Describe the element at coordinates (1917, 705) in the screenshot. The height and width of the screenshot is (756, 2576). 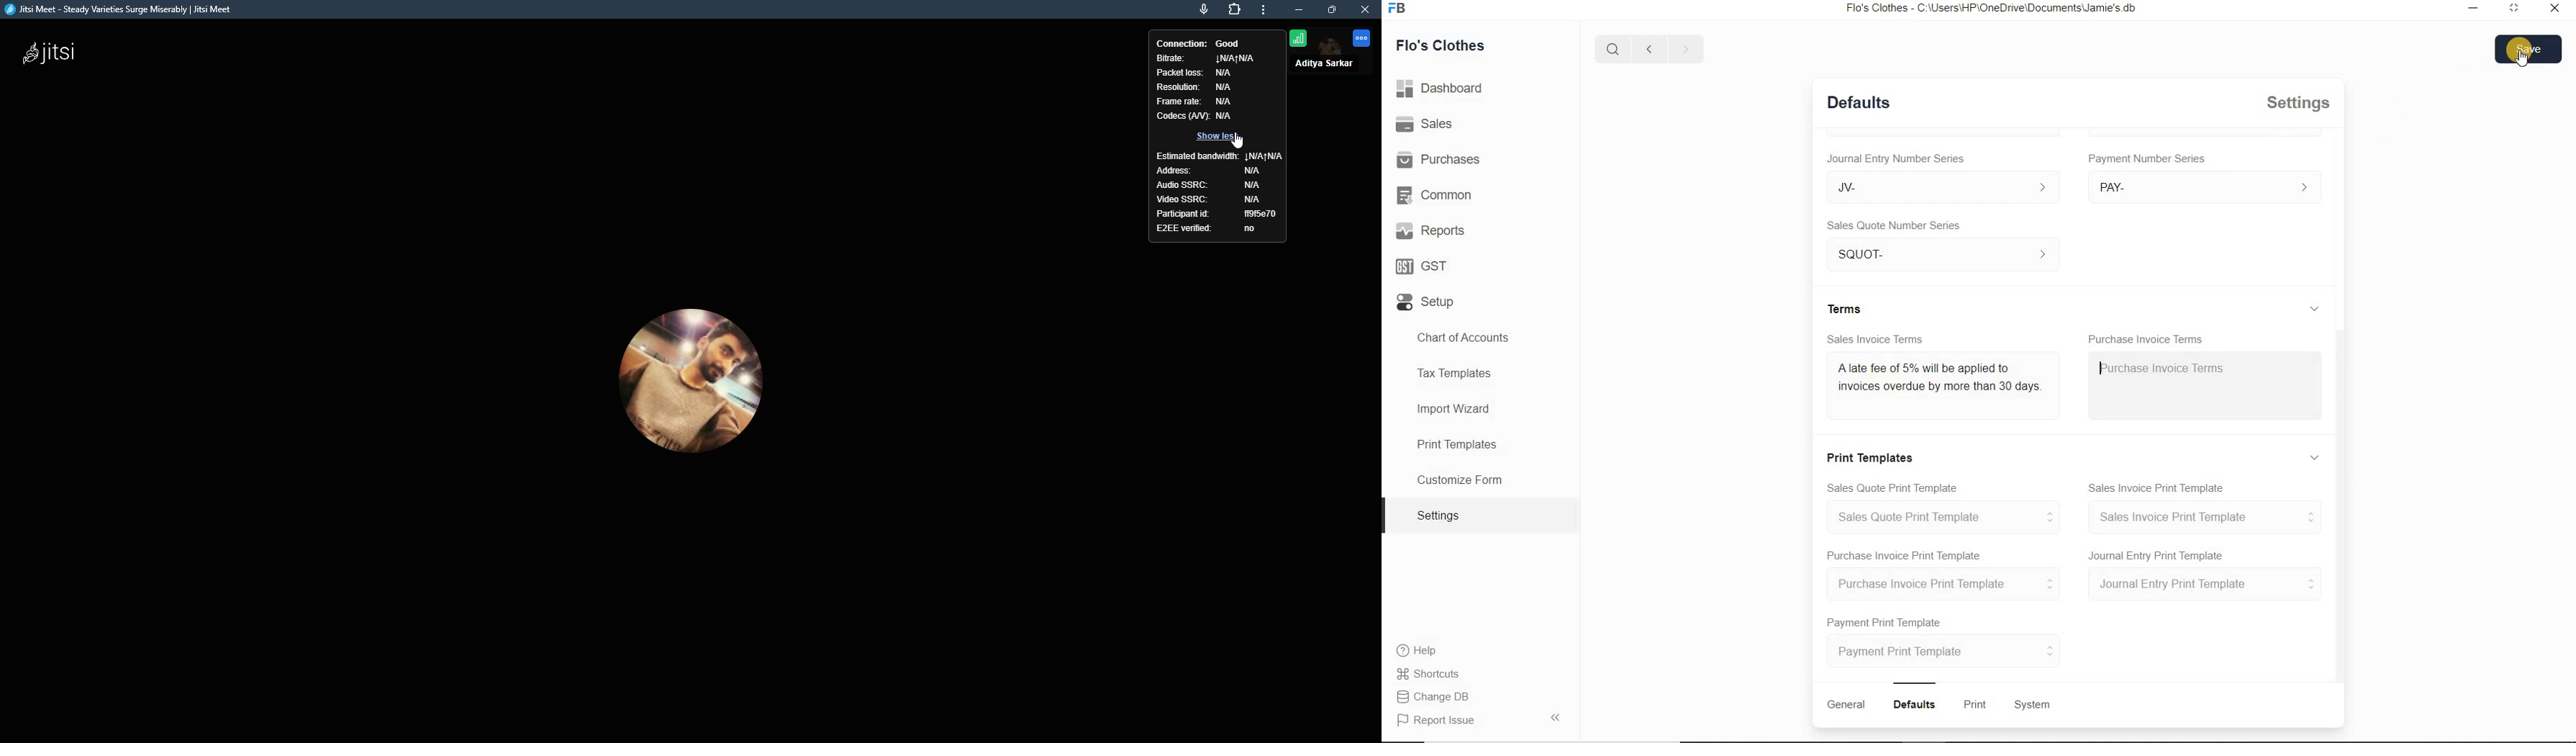
I see `Defaults` at that location.